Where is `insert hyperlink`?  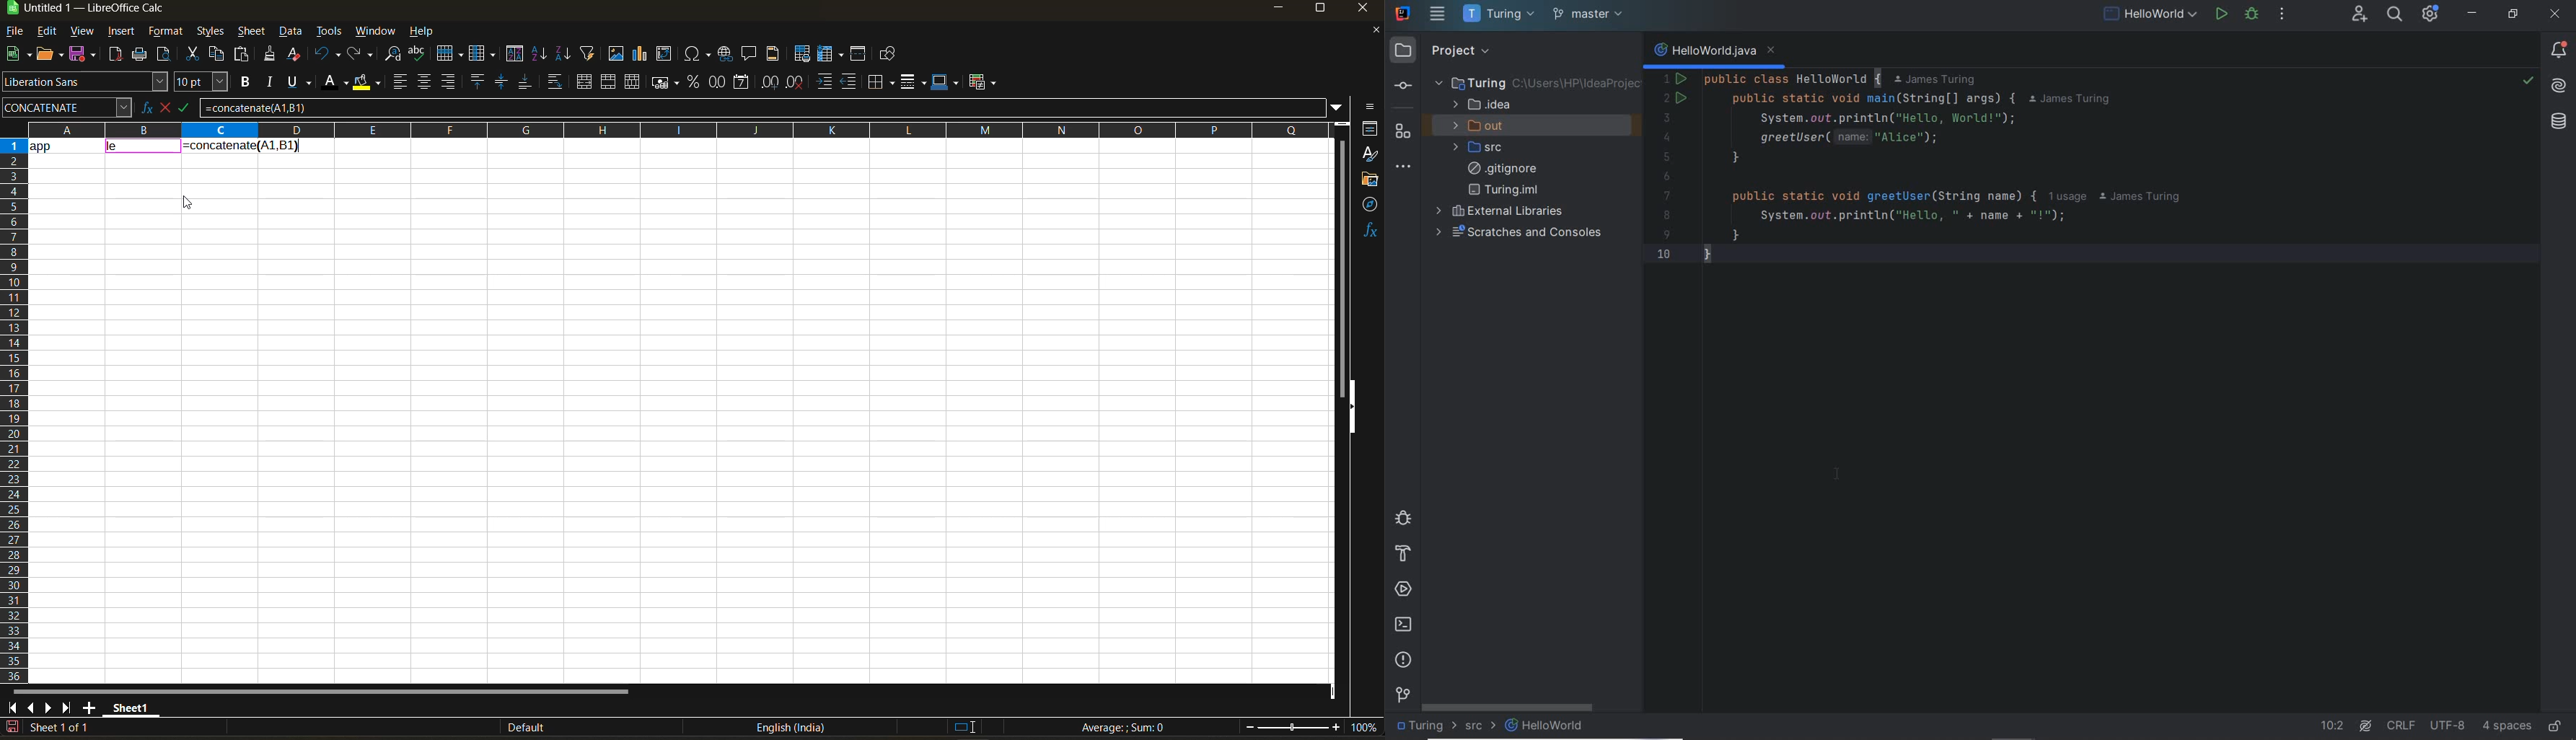 insert hyperlink is located at coordinates (727, 53).